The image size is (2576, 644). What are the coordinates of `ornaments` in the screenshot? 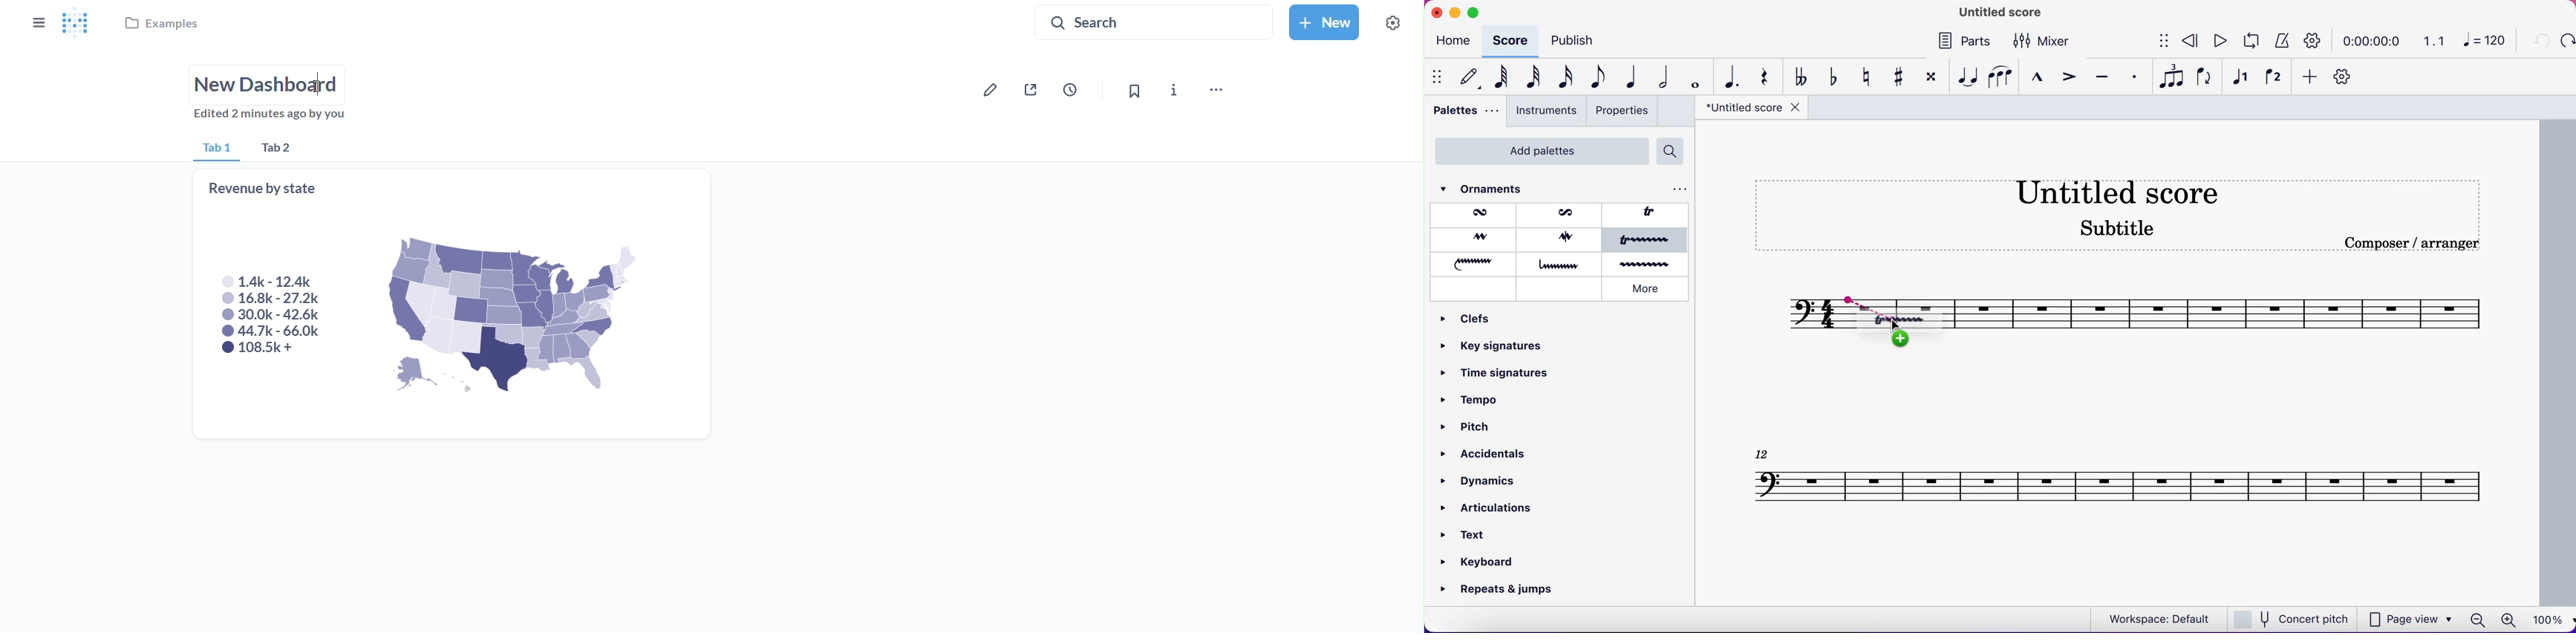 It's located at (1497, 189).